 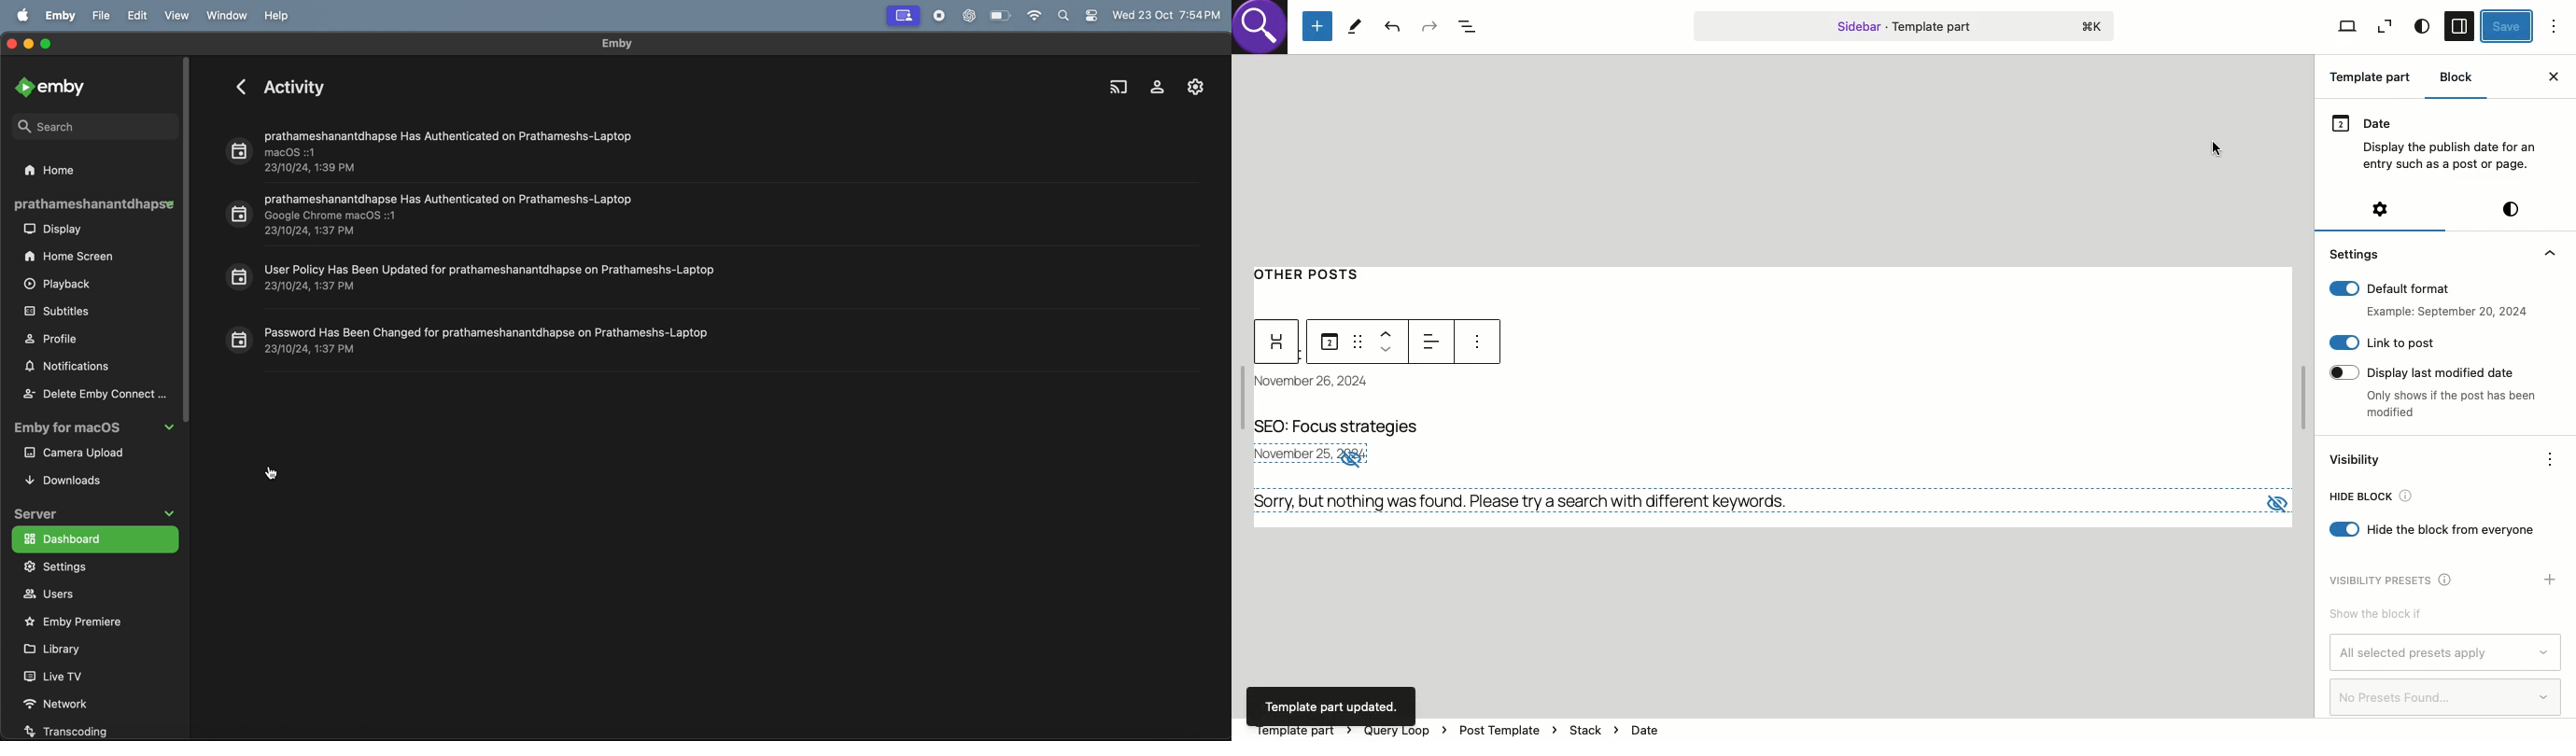 I want to click on Template part, so click(x=1904, y=25).